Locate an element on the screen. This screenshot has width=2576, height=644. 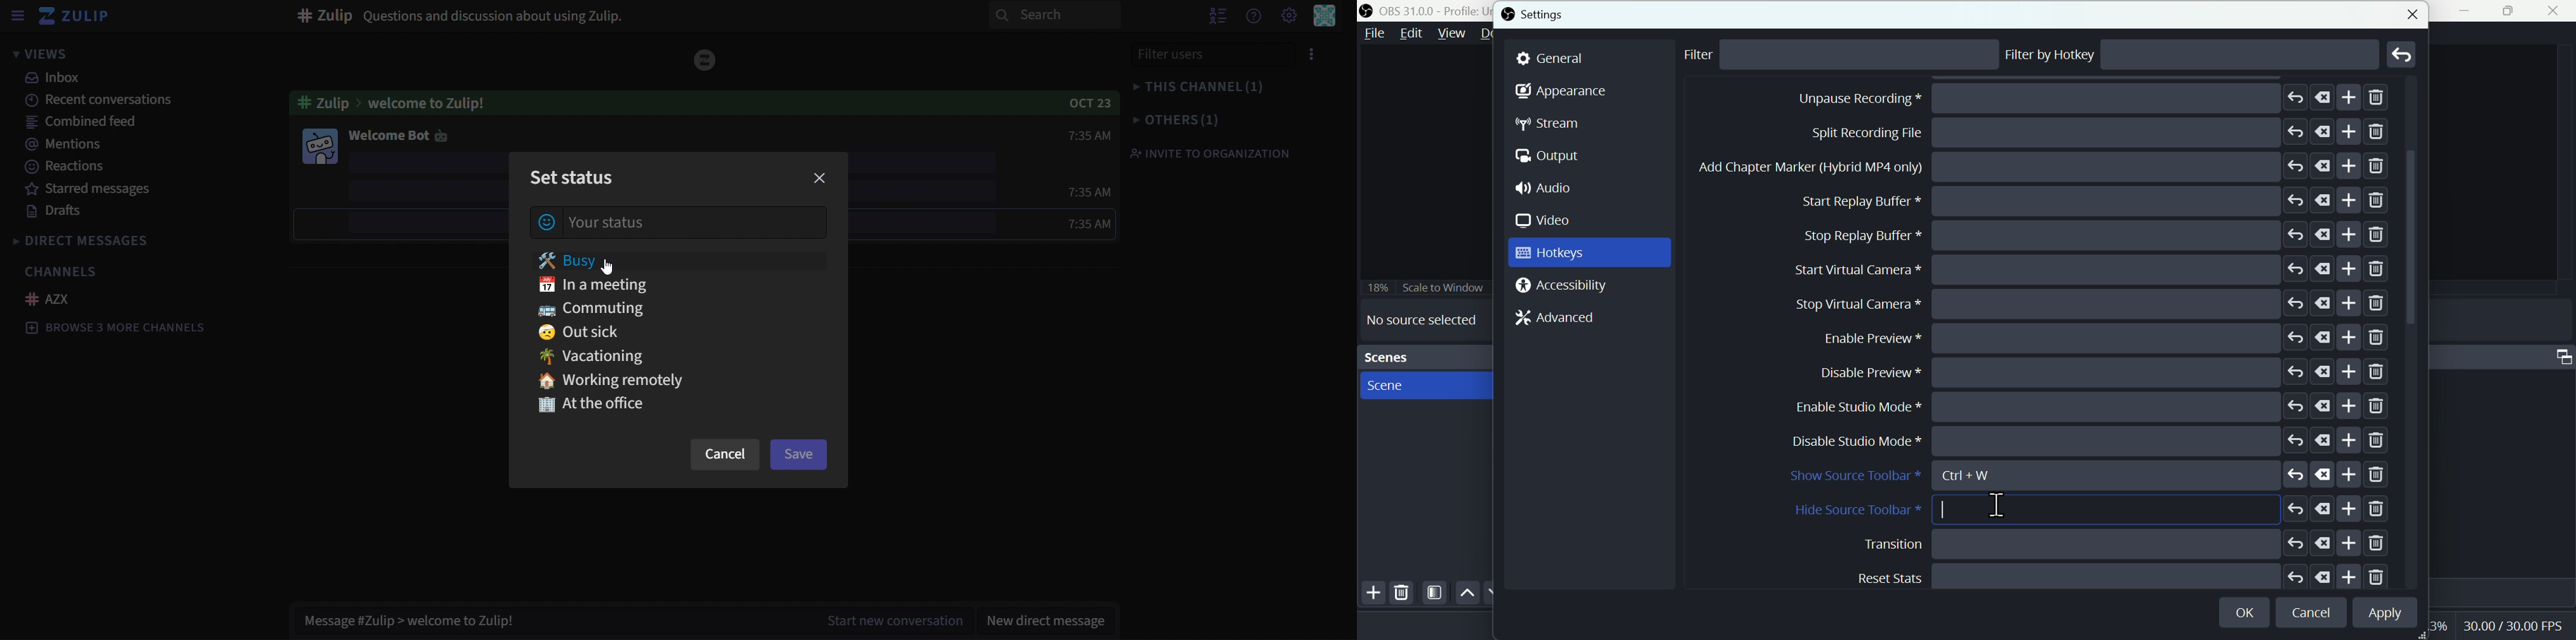
Disable preview is located at coordinates (2104, 543).